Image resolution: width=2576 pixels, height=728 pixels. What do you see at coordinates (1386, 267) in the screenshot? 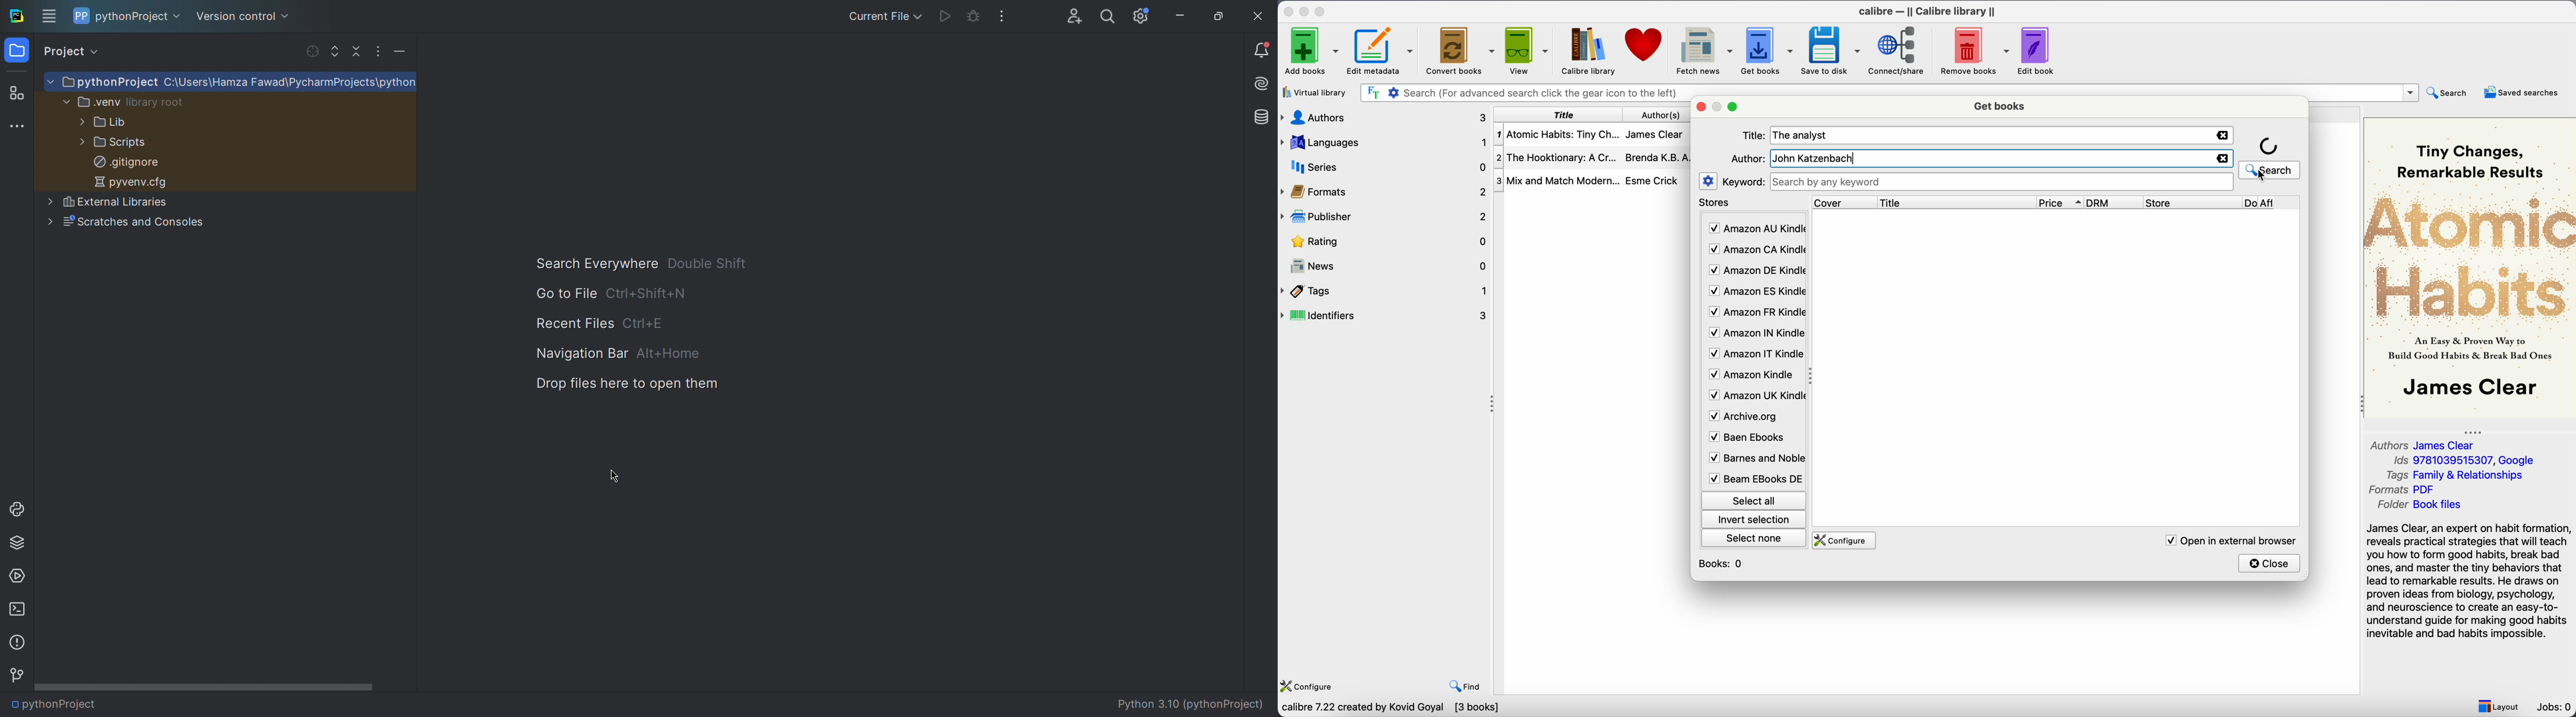
I see `news` at bounding box center [1386, 267].